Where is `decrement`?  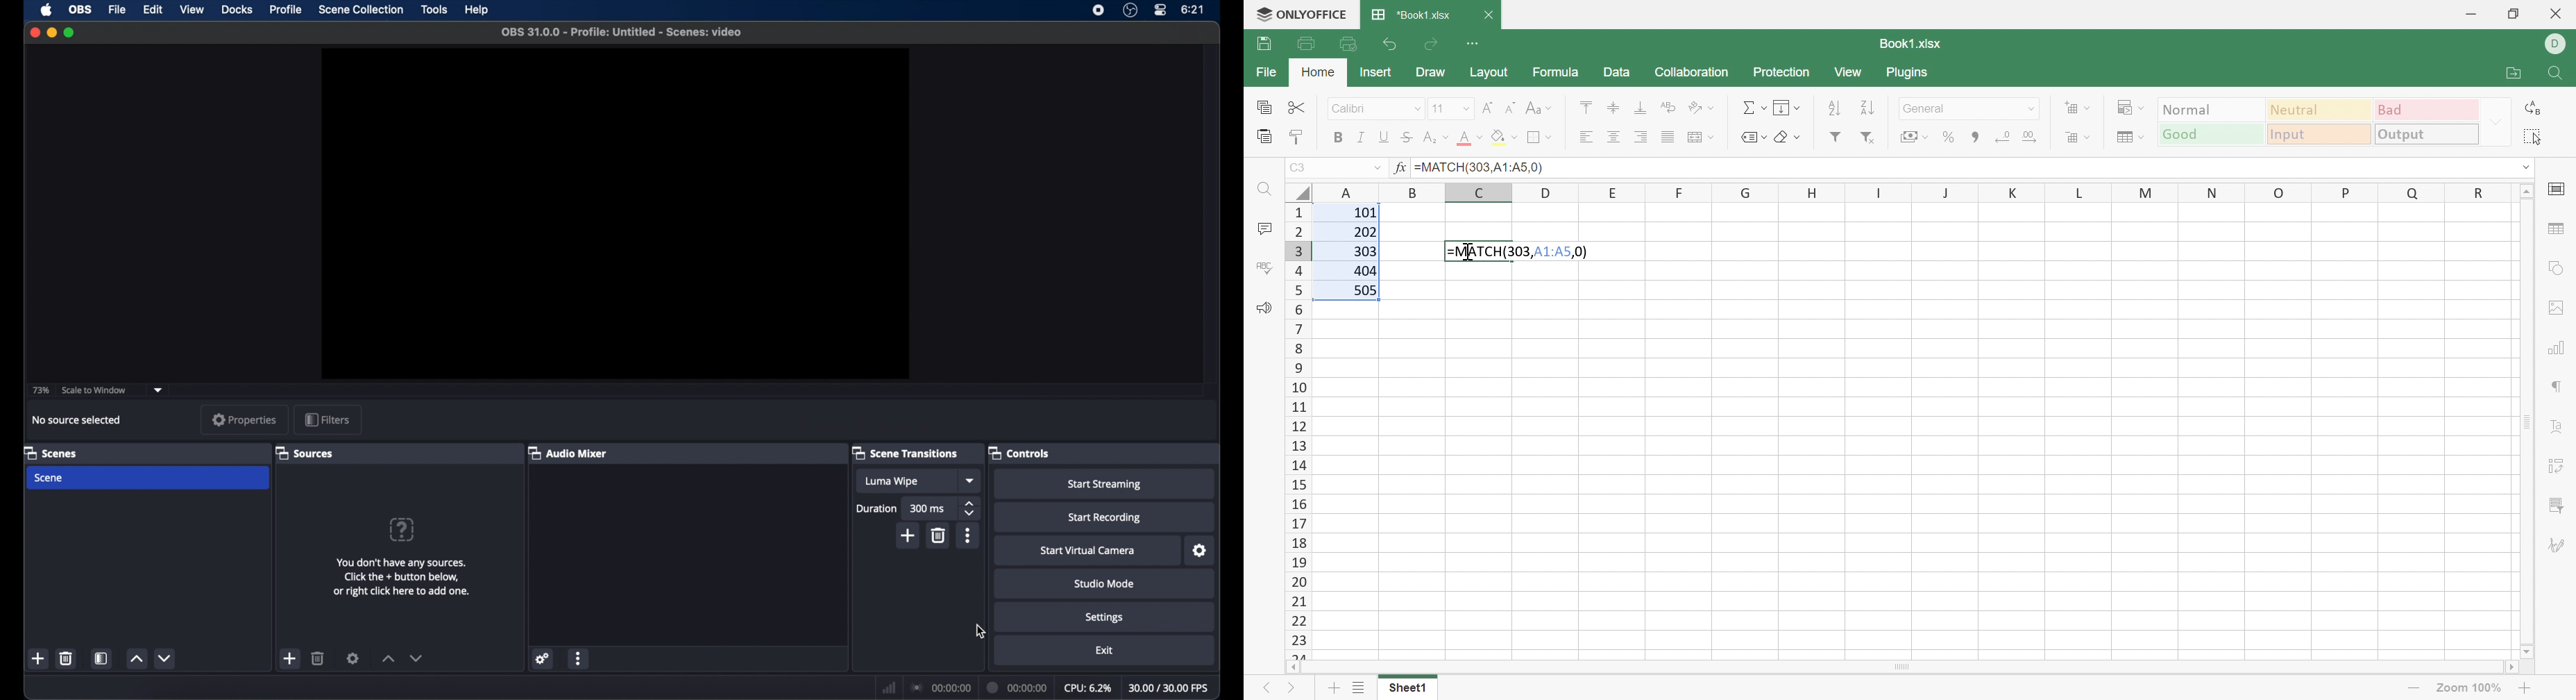 decrement is located at coordinates (417, 658).